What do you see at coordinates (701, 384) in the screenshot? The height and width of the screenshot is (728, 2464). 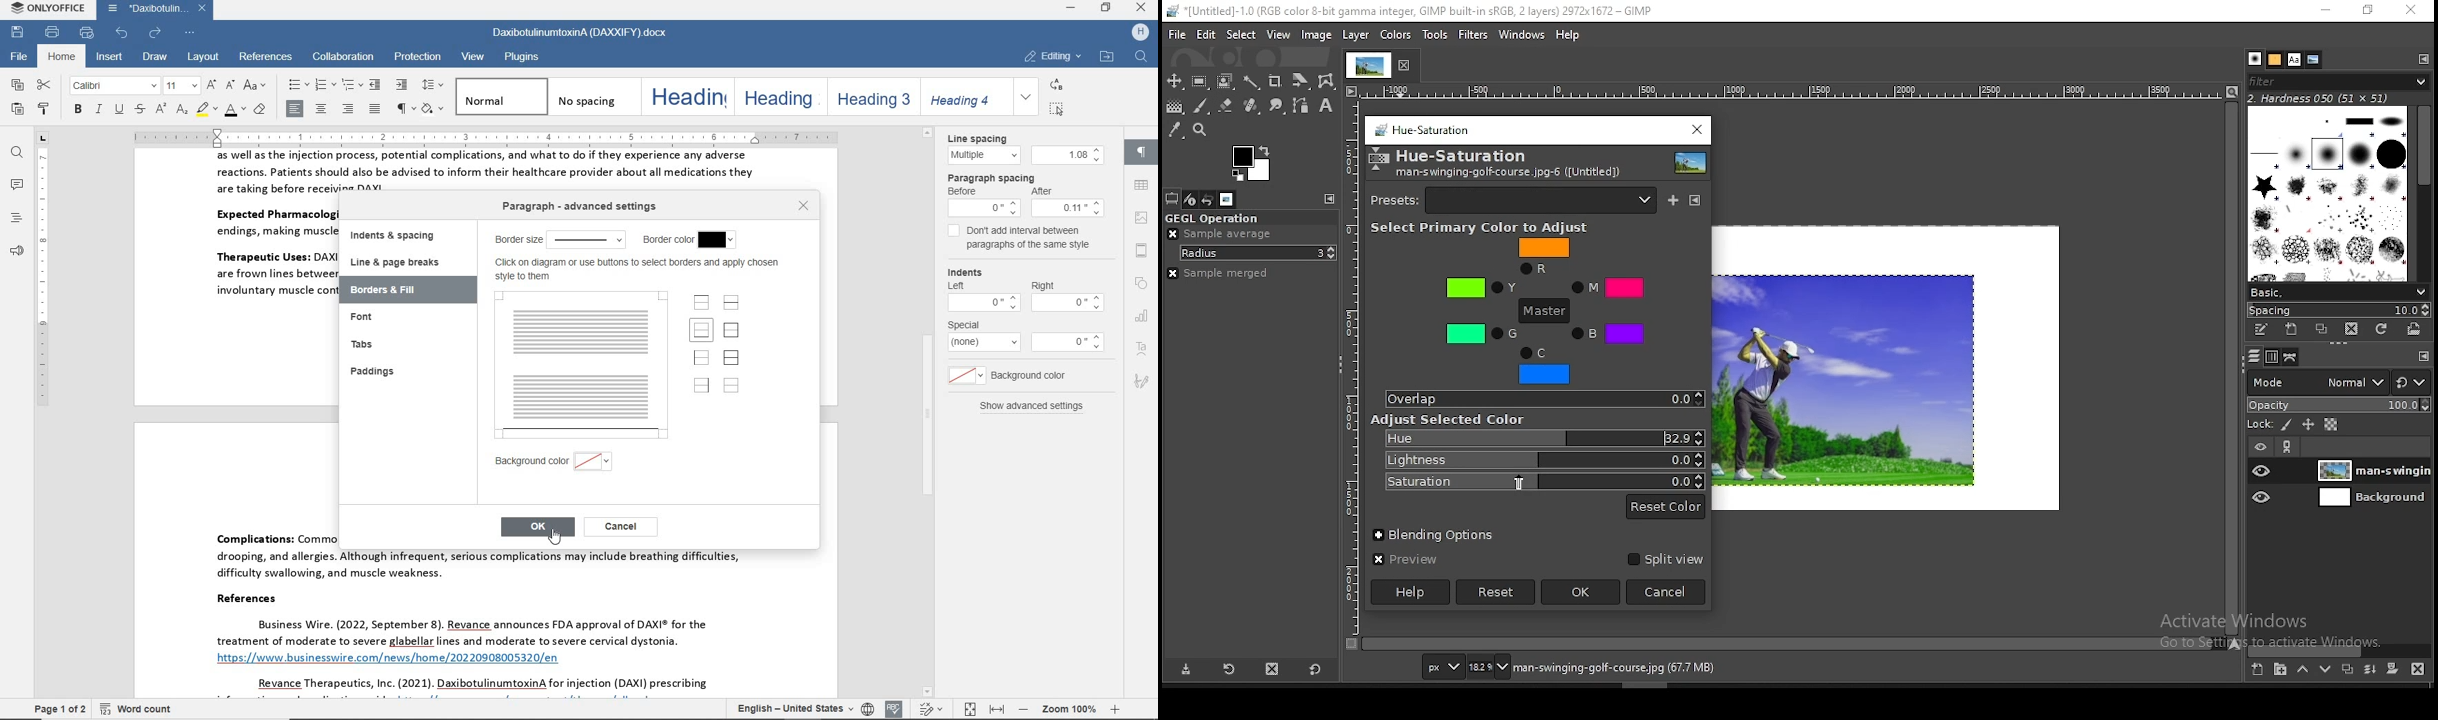 I see `set right border only` at bounding box center [701, 384].